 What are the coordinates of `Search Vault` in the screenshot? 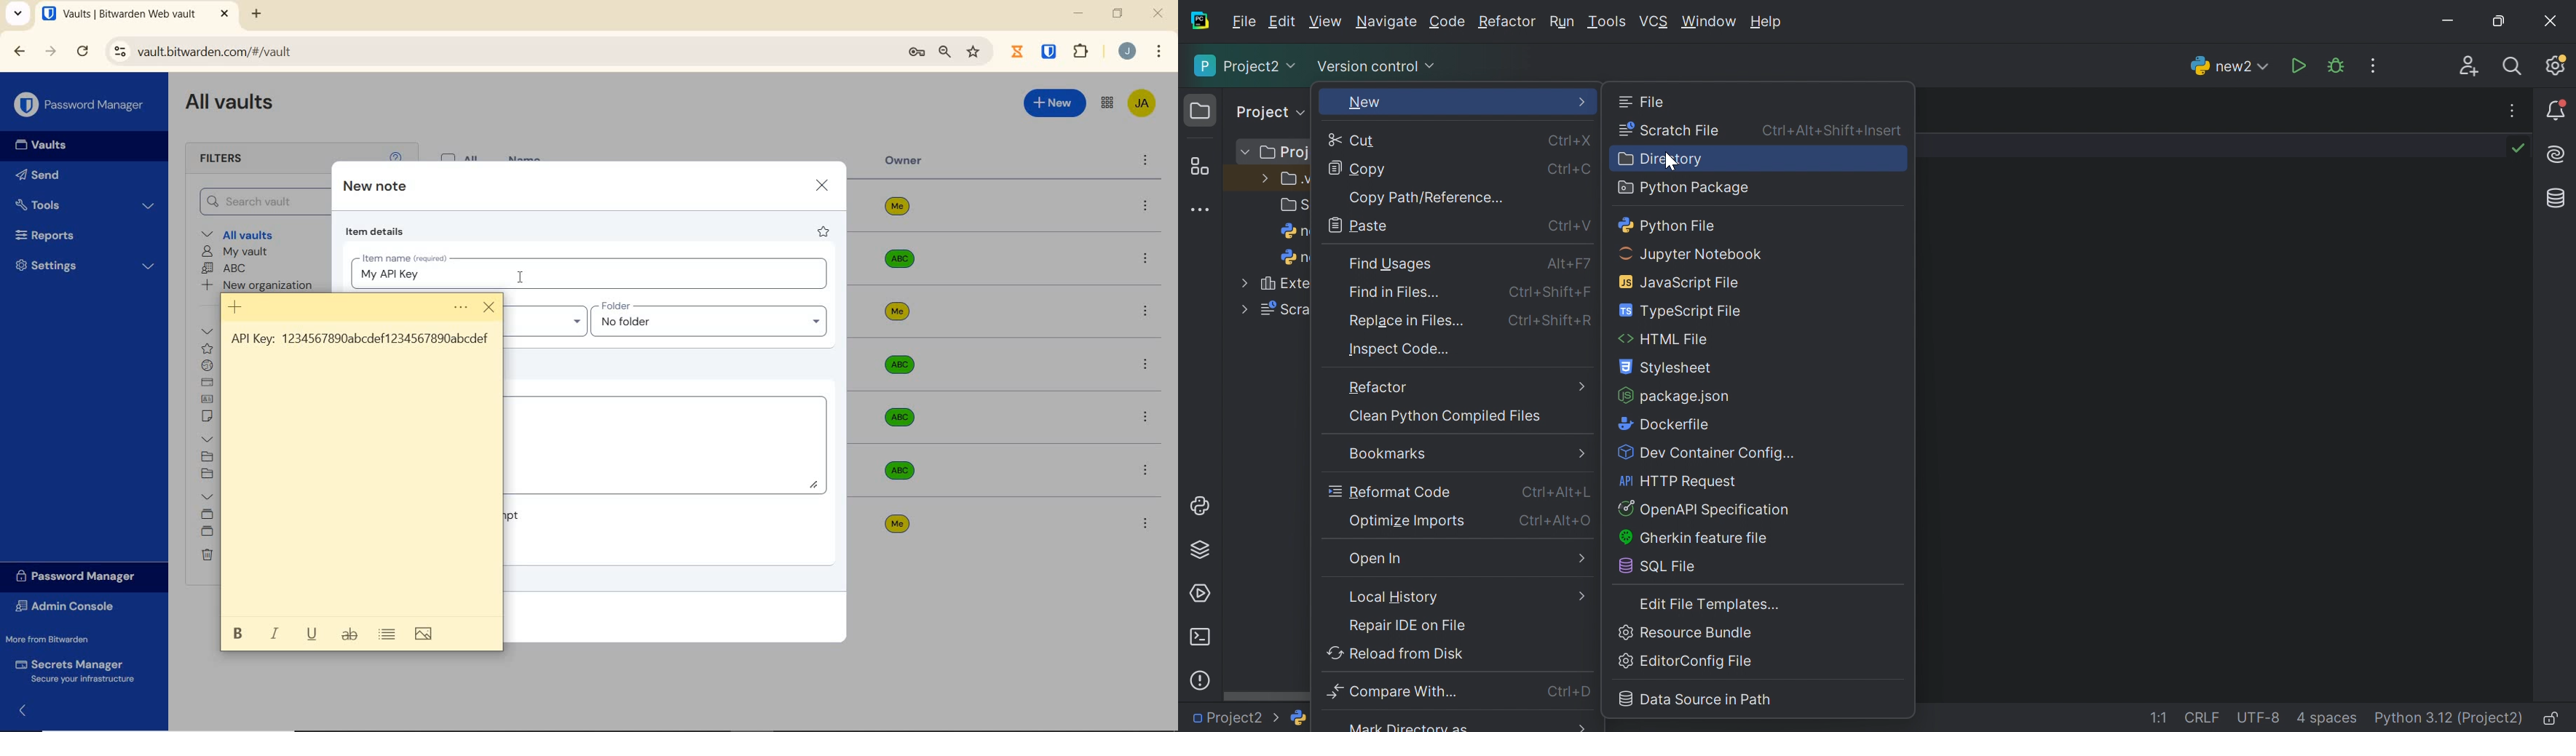 It's located at (262, 201).